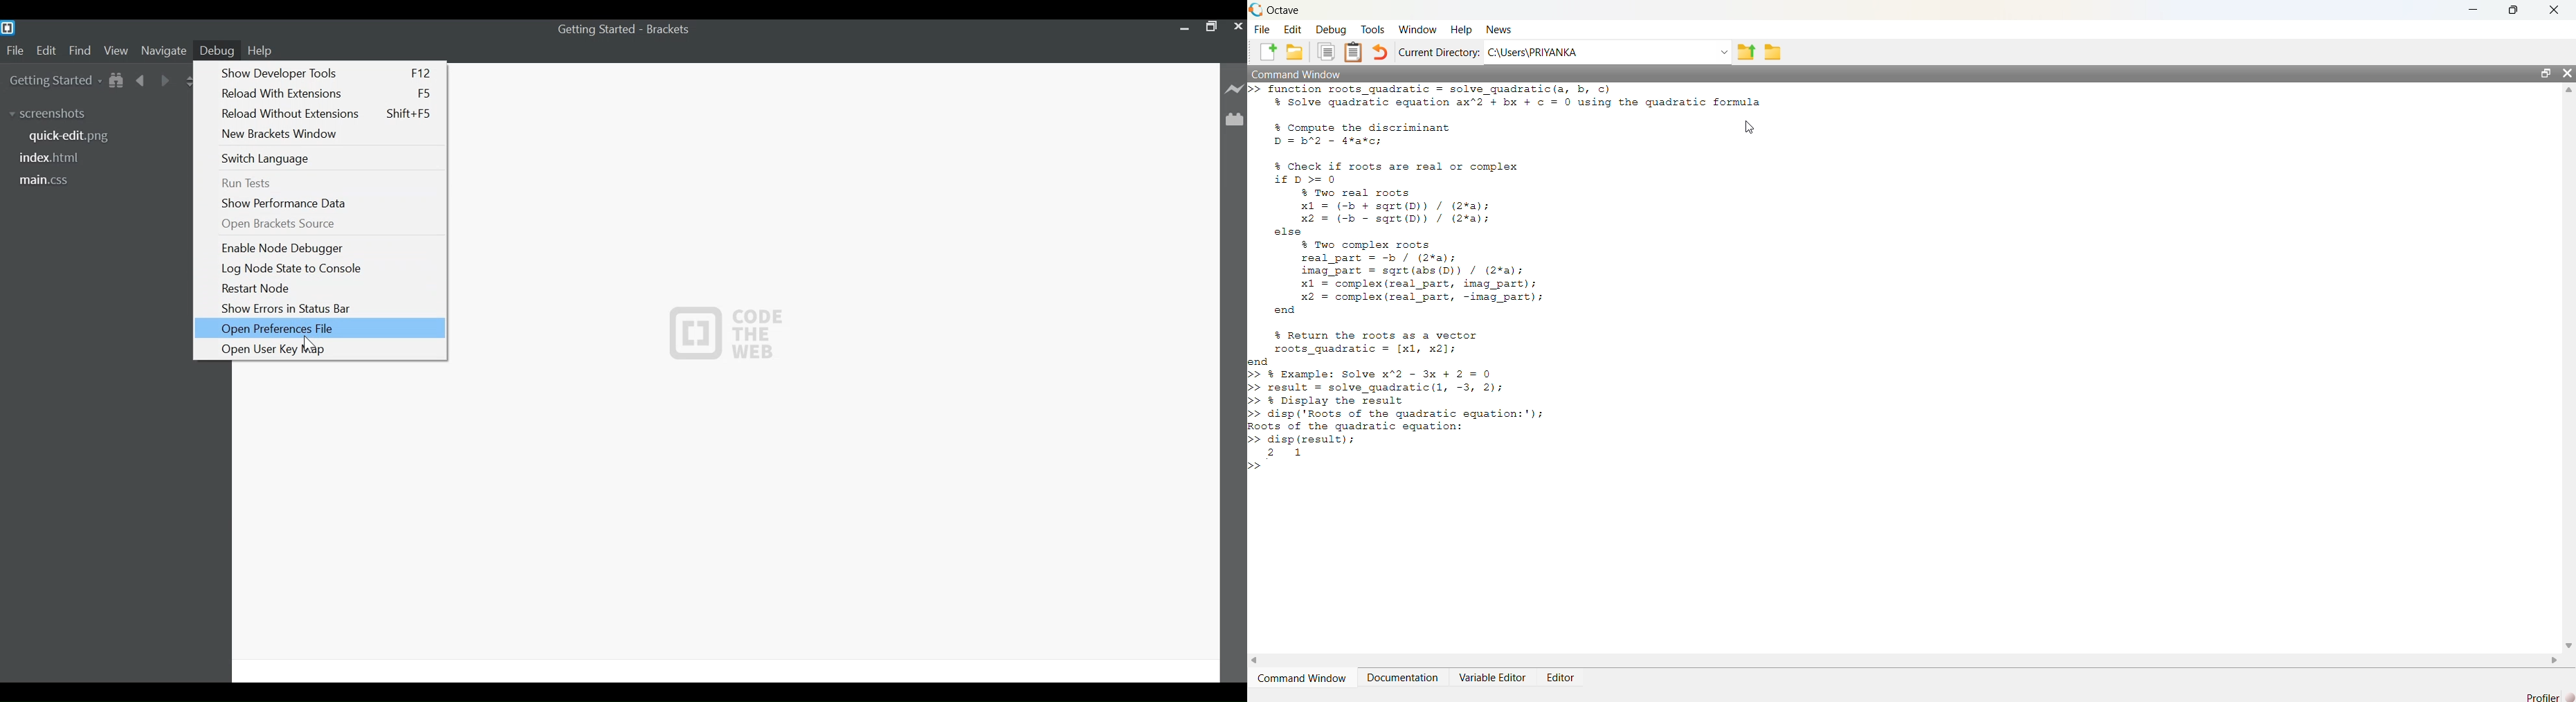  What do you see at coordinates (326, 134) in the screenshot?
I see `New Brackets Window` at bounding box center [326, 134].